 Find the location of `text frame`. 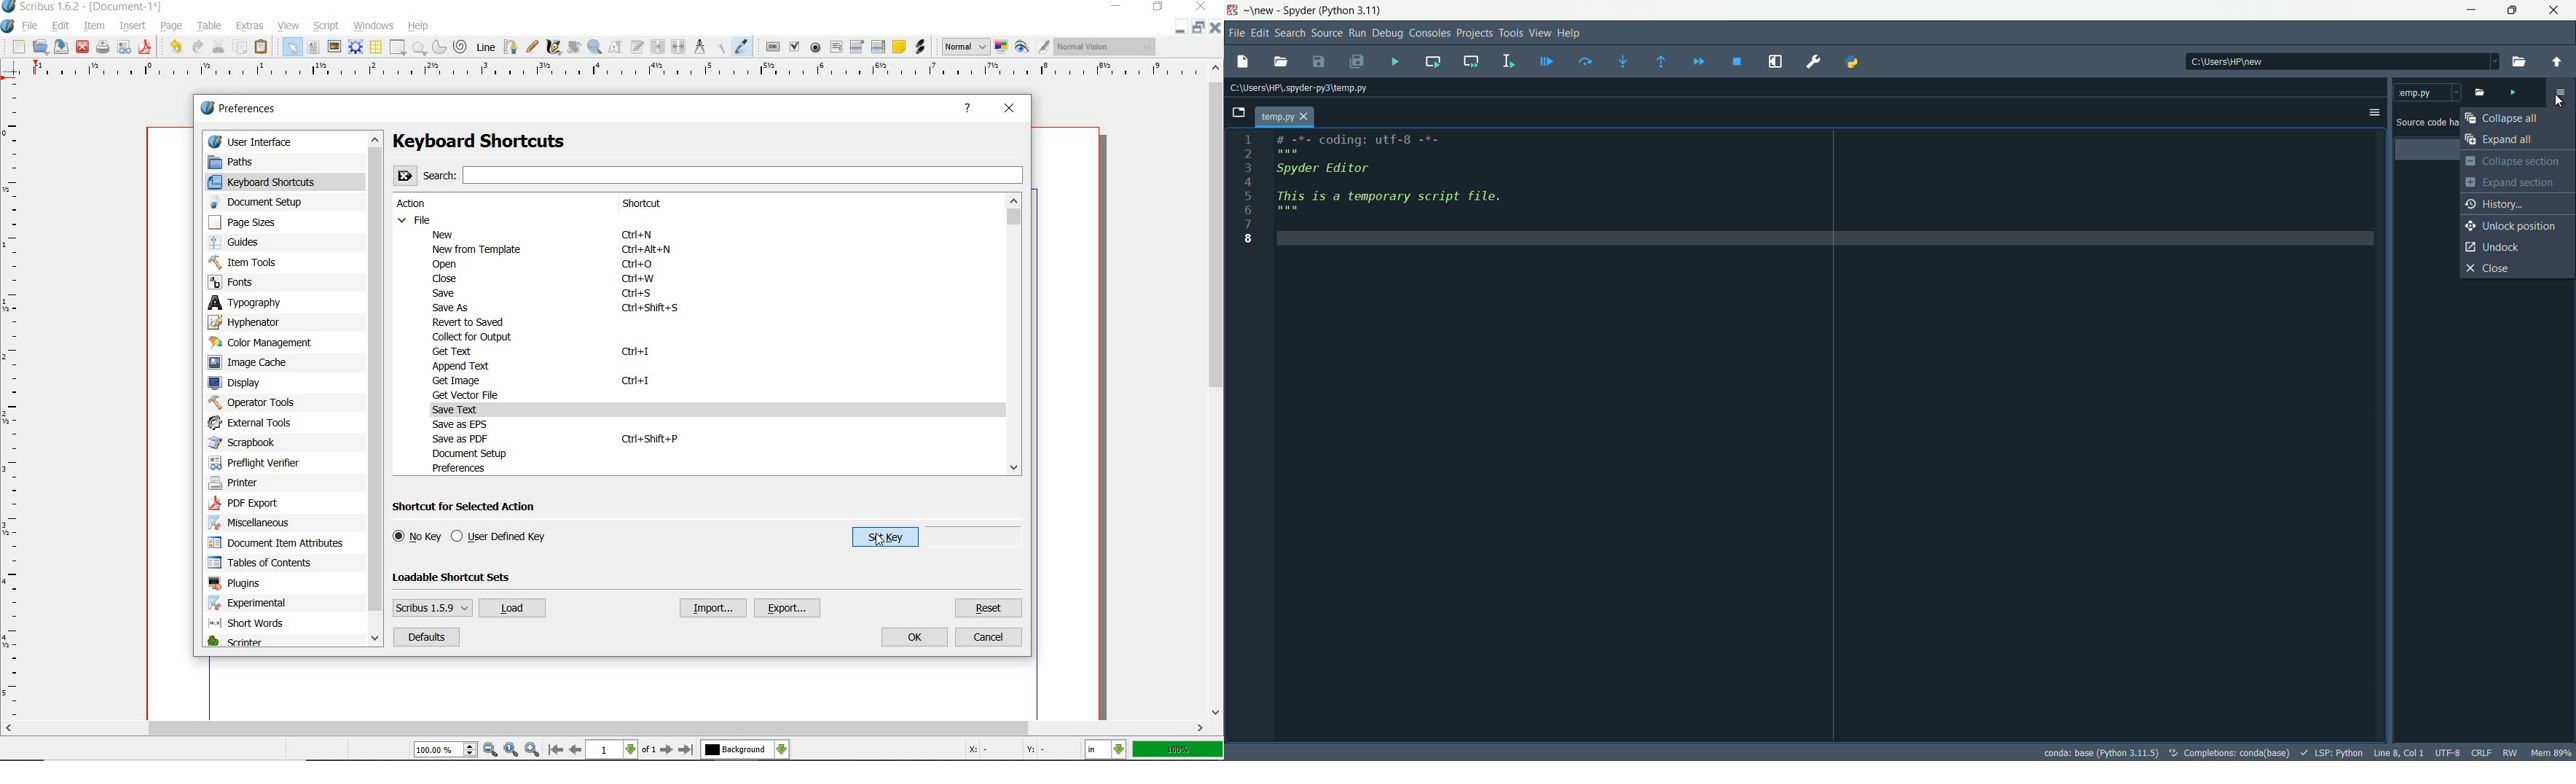

text frame is located at coordinates (313, 47).